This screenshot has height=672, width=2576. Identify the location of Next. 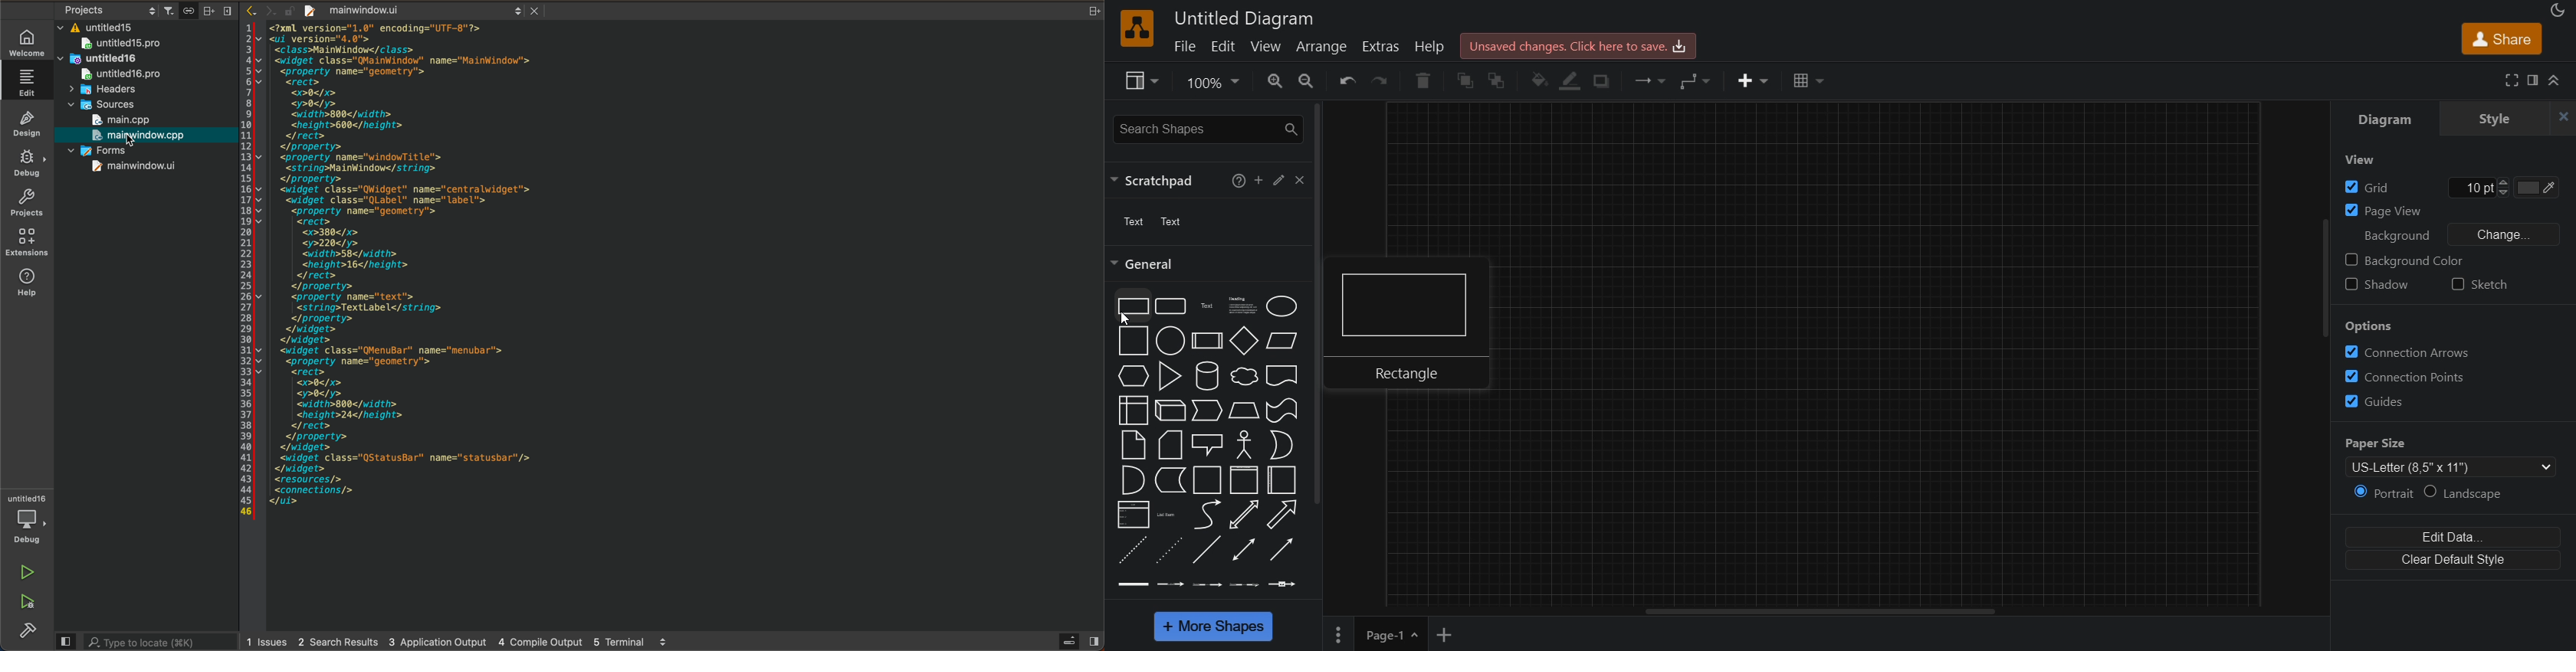
(270, 10).